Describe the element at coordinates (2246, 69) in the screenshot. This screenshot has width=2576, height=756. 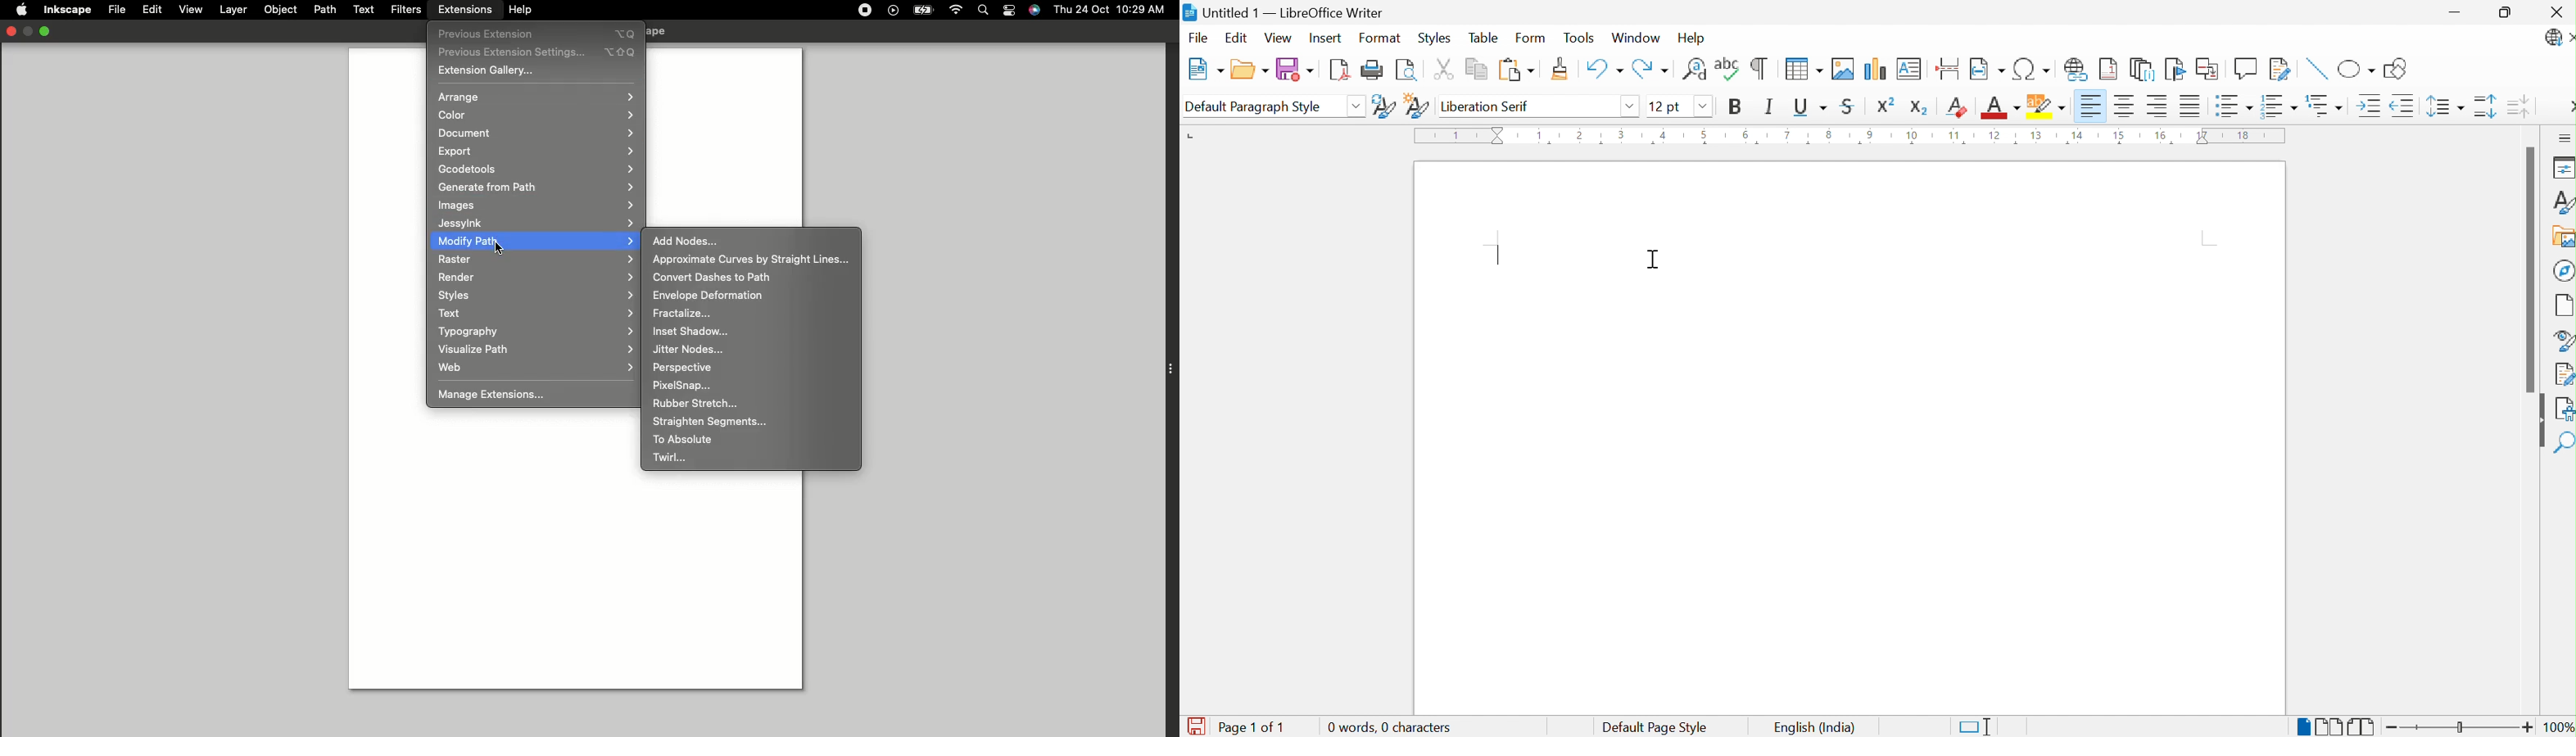
I see `Insert Comment` at that location.